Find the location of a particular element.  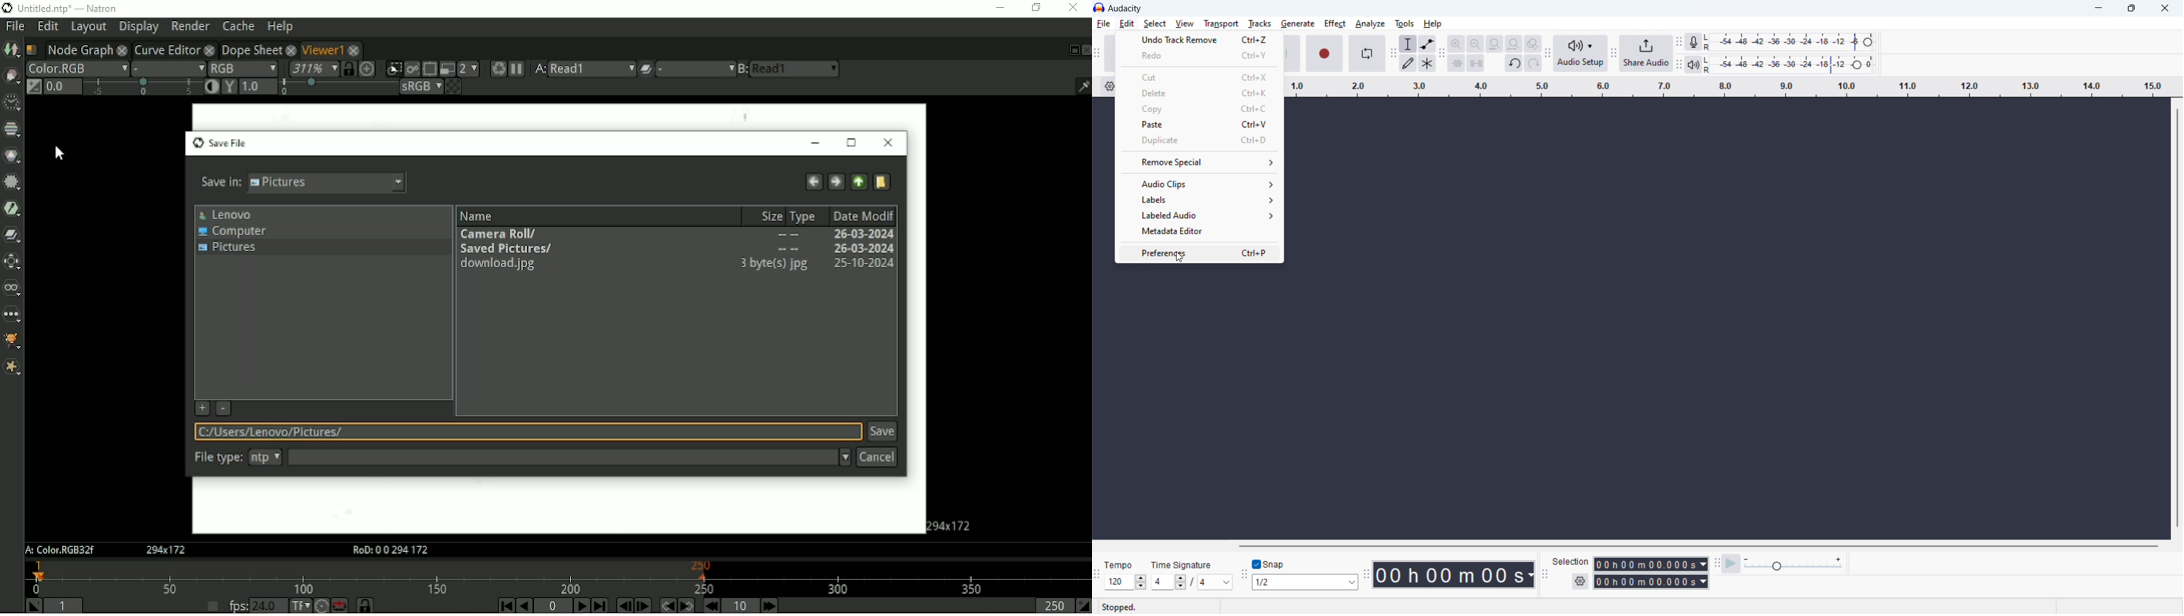

playback meter toolbar is located at coordinates (1679, 64).